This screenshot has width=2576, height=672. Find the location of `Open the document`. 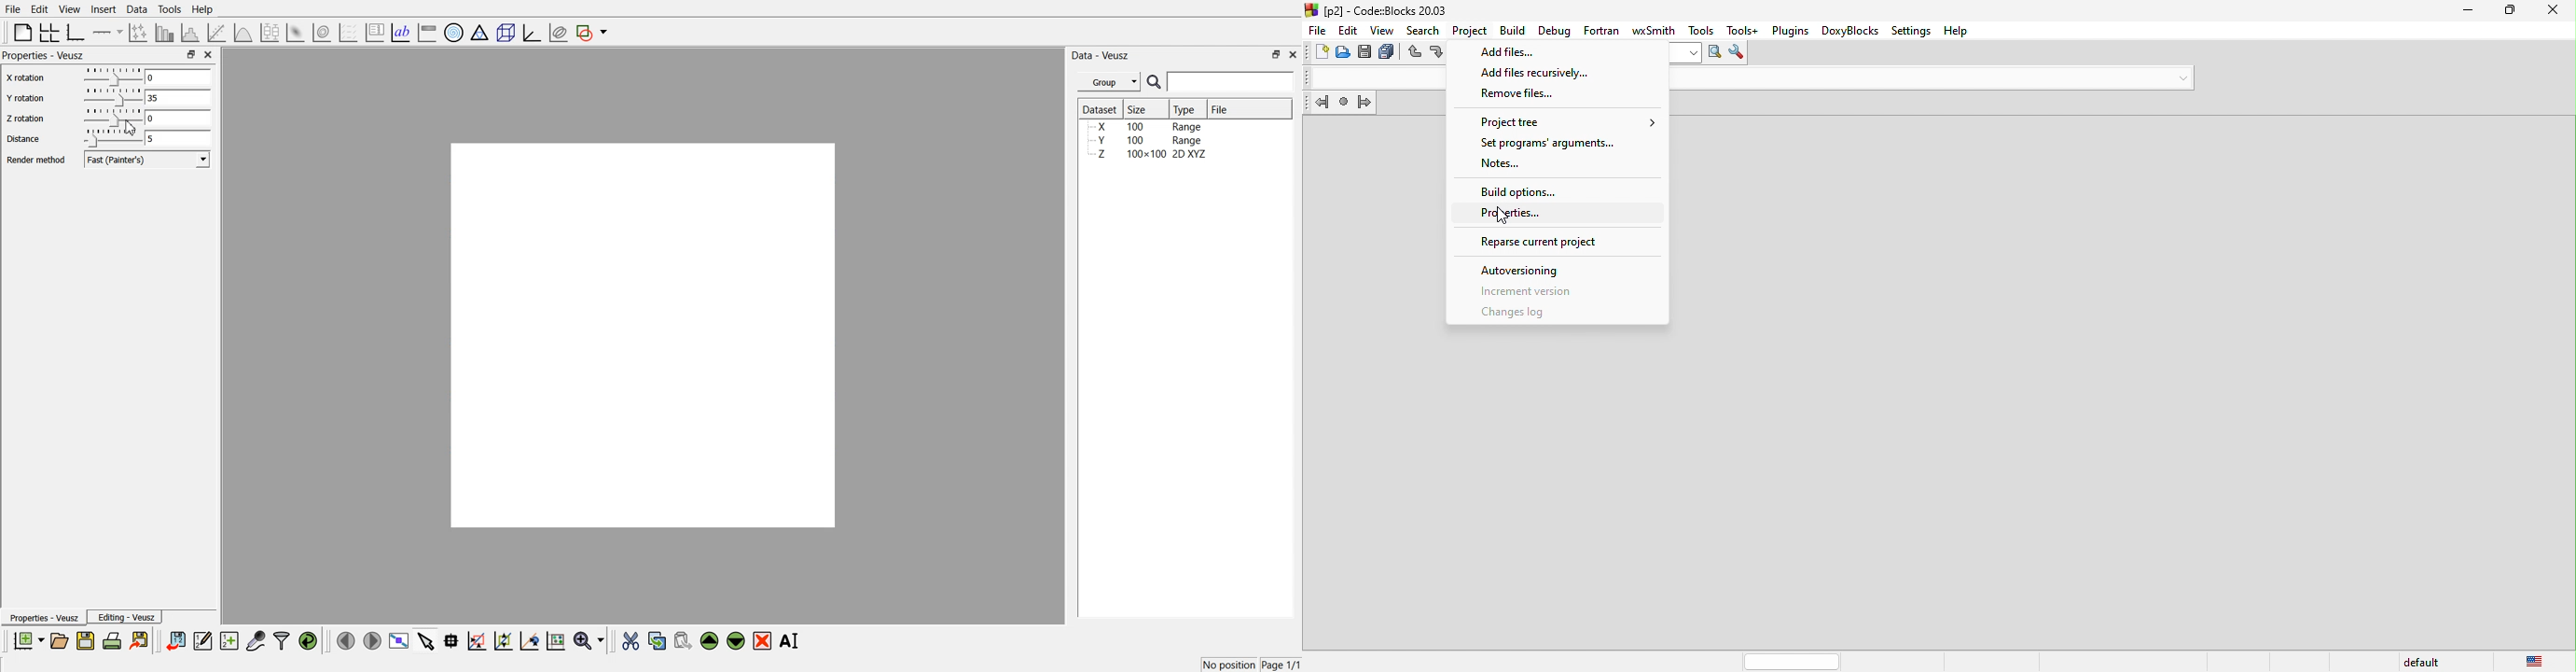

Open the document is located at coordinates (58, 641).